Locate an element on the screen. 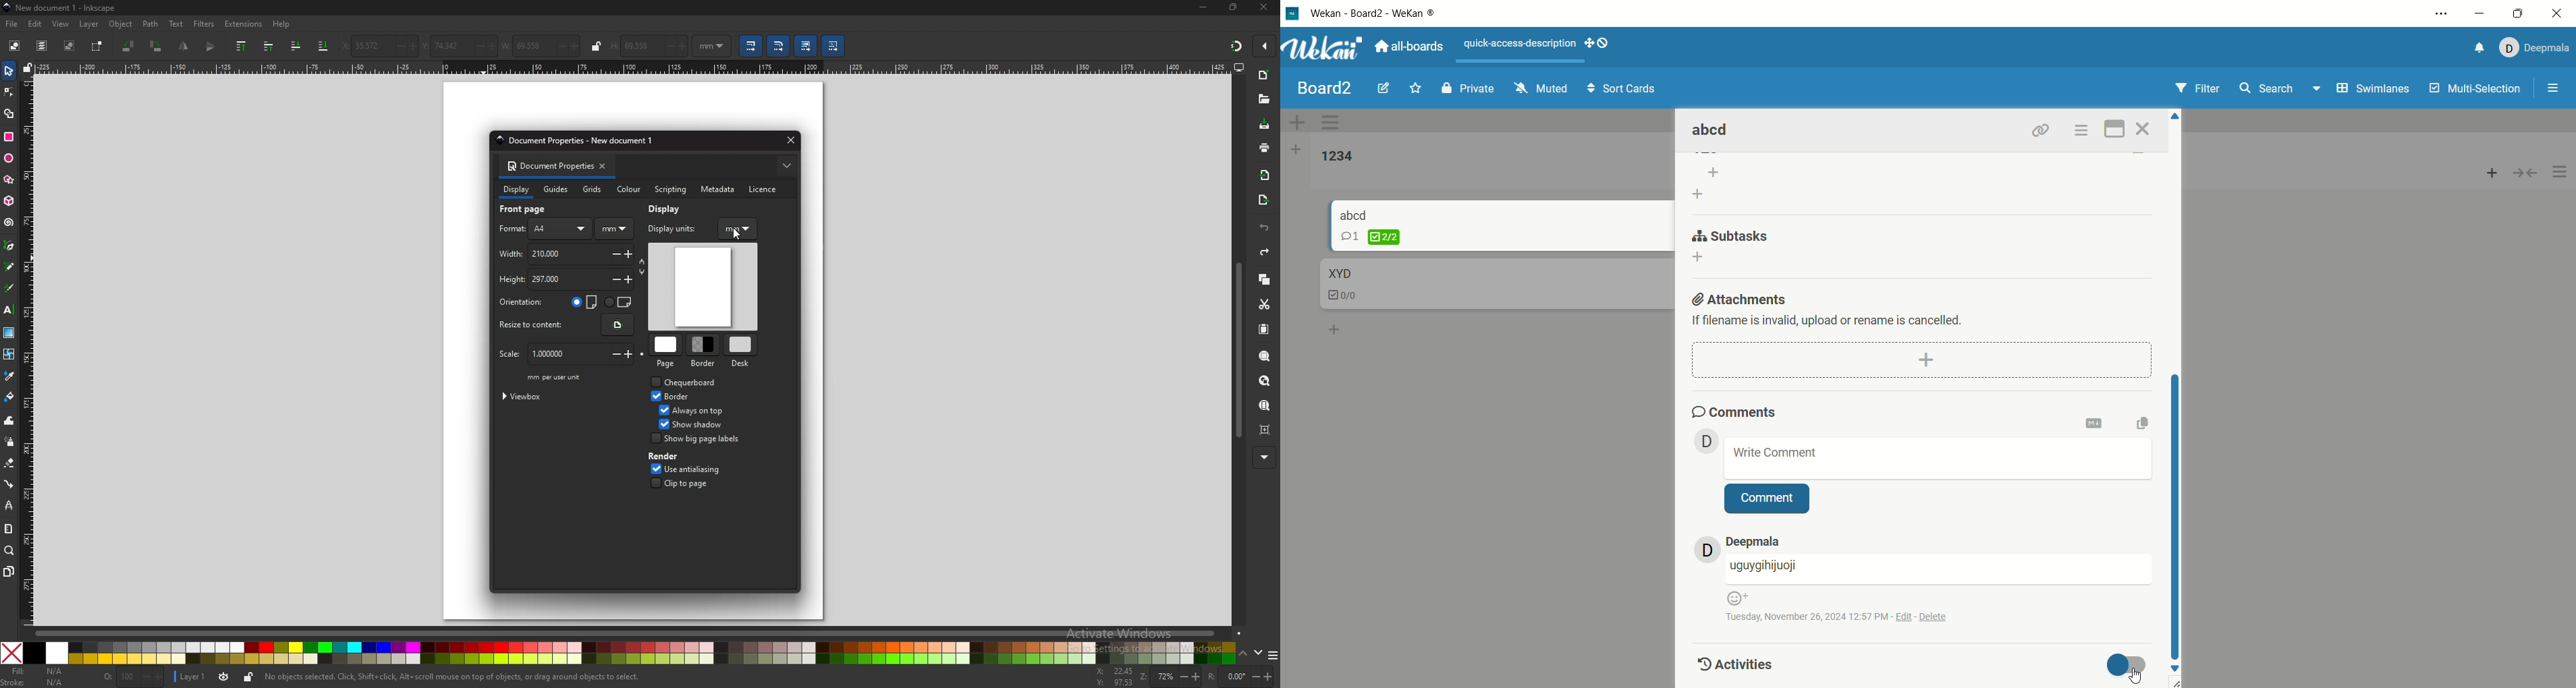  scroll bar is located at coordinates (1239, 351).